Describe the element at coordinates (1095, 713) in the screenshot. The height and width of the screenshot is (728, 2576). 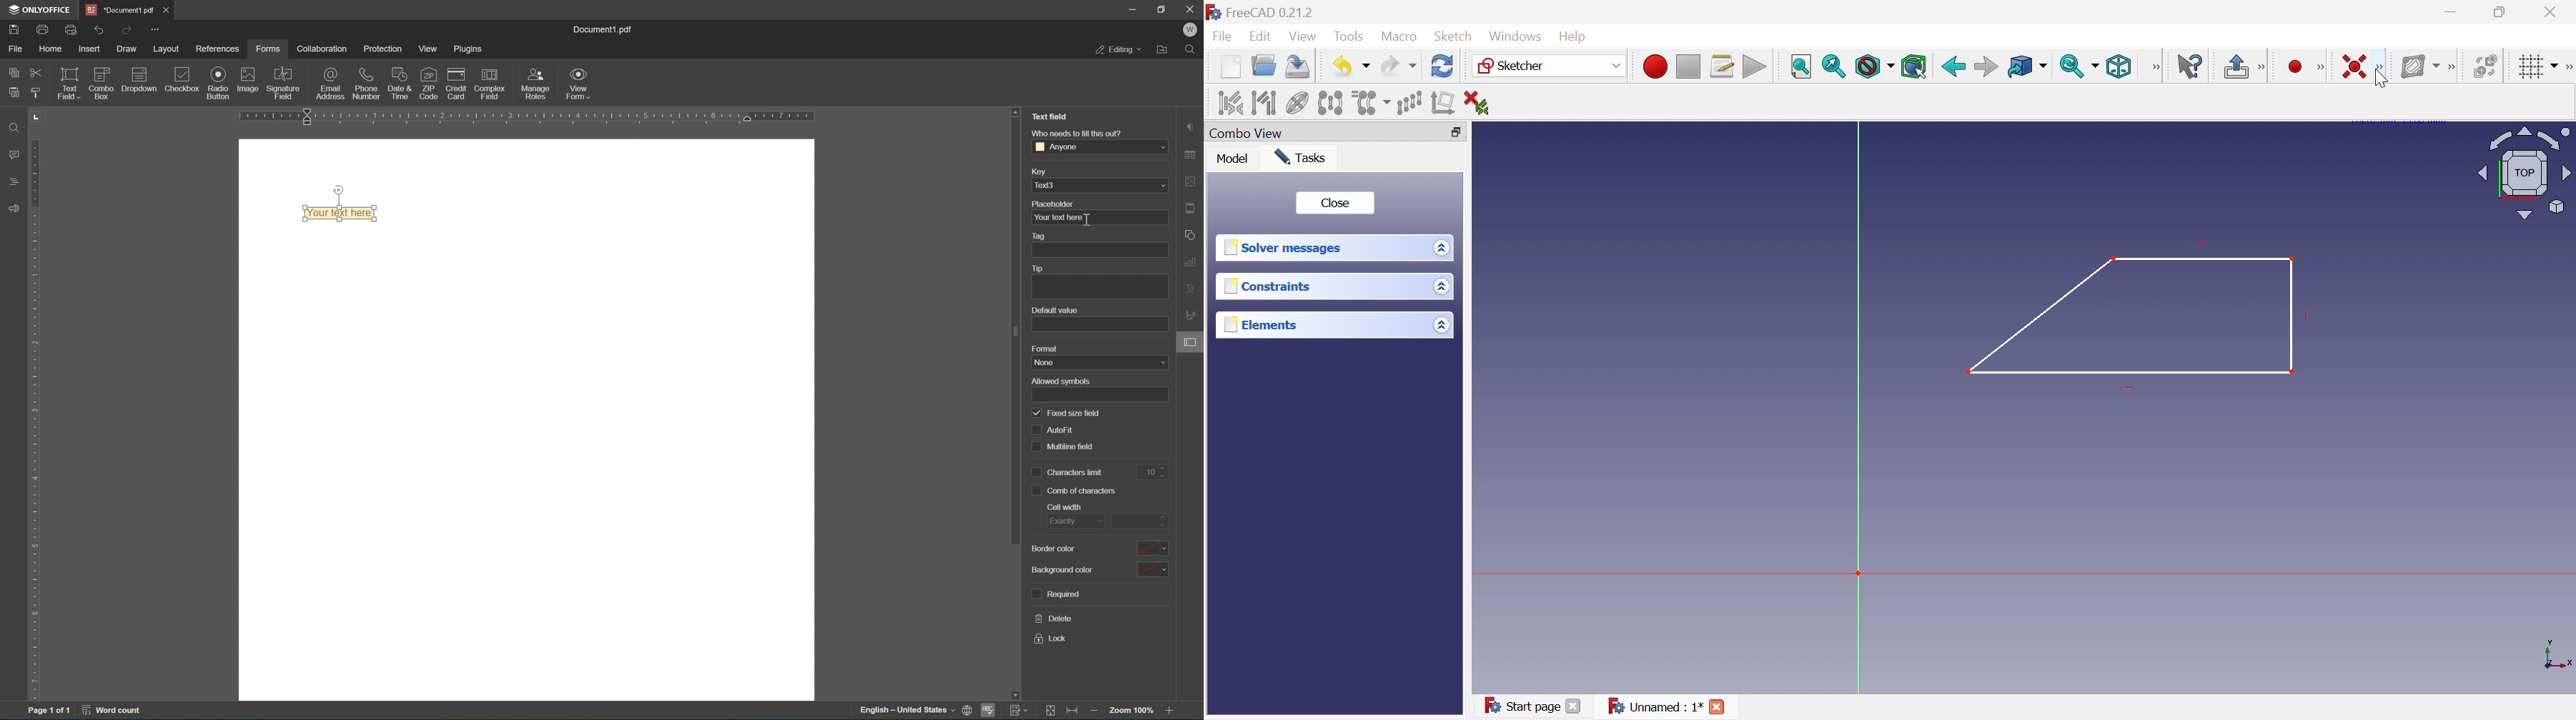
I see `zoom out` at that location.